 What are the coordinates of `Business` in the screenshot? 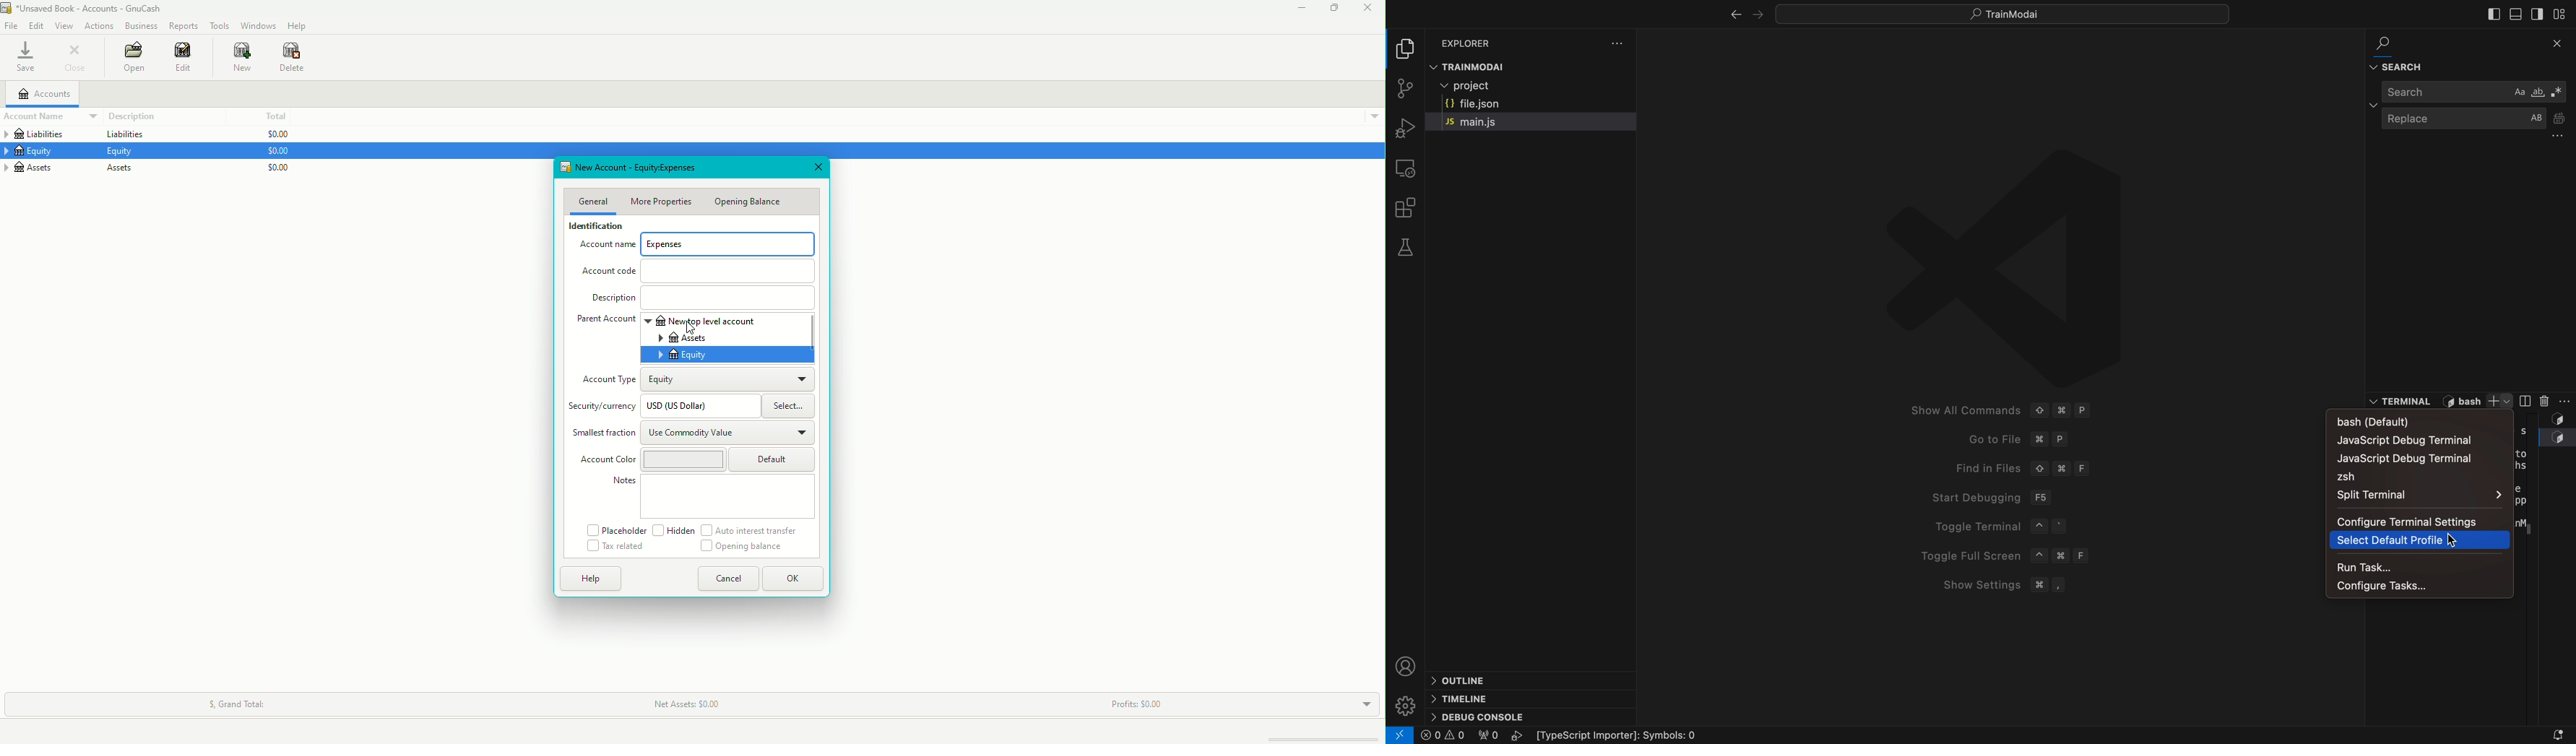 It's located at (139, 24).